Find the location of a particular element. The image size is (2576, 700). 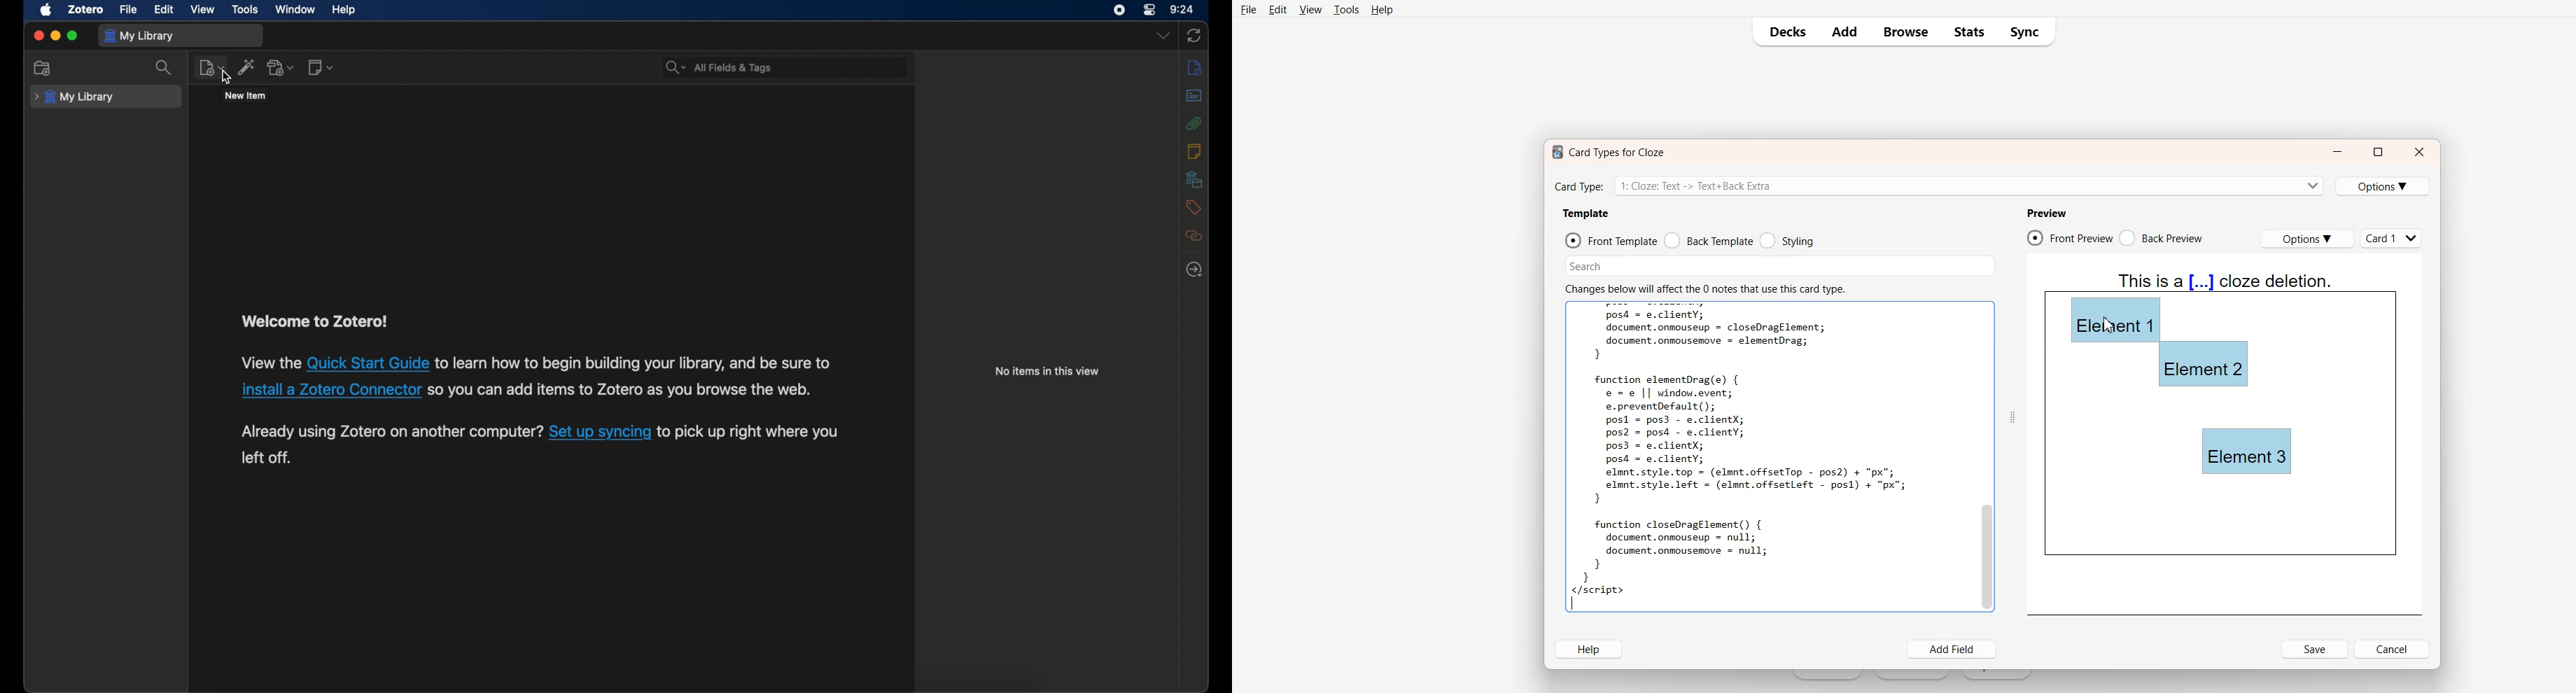

my library is located at coordinates (140, 37).